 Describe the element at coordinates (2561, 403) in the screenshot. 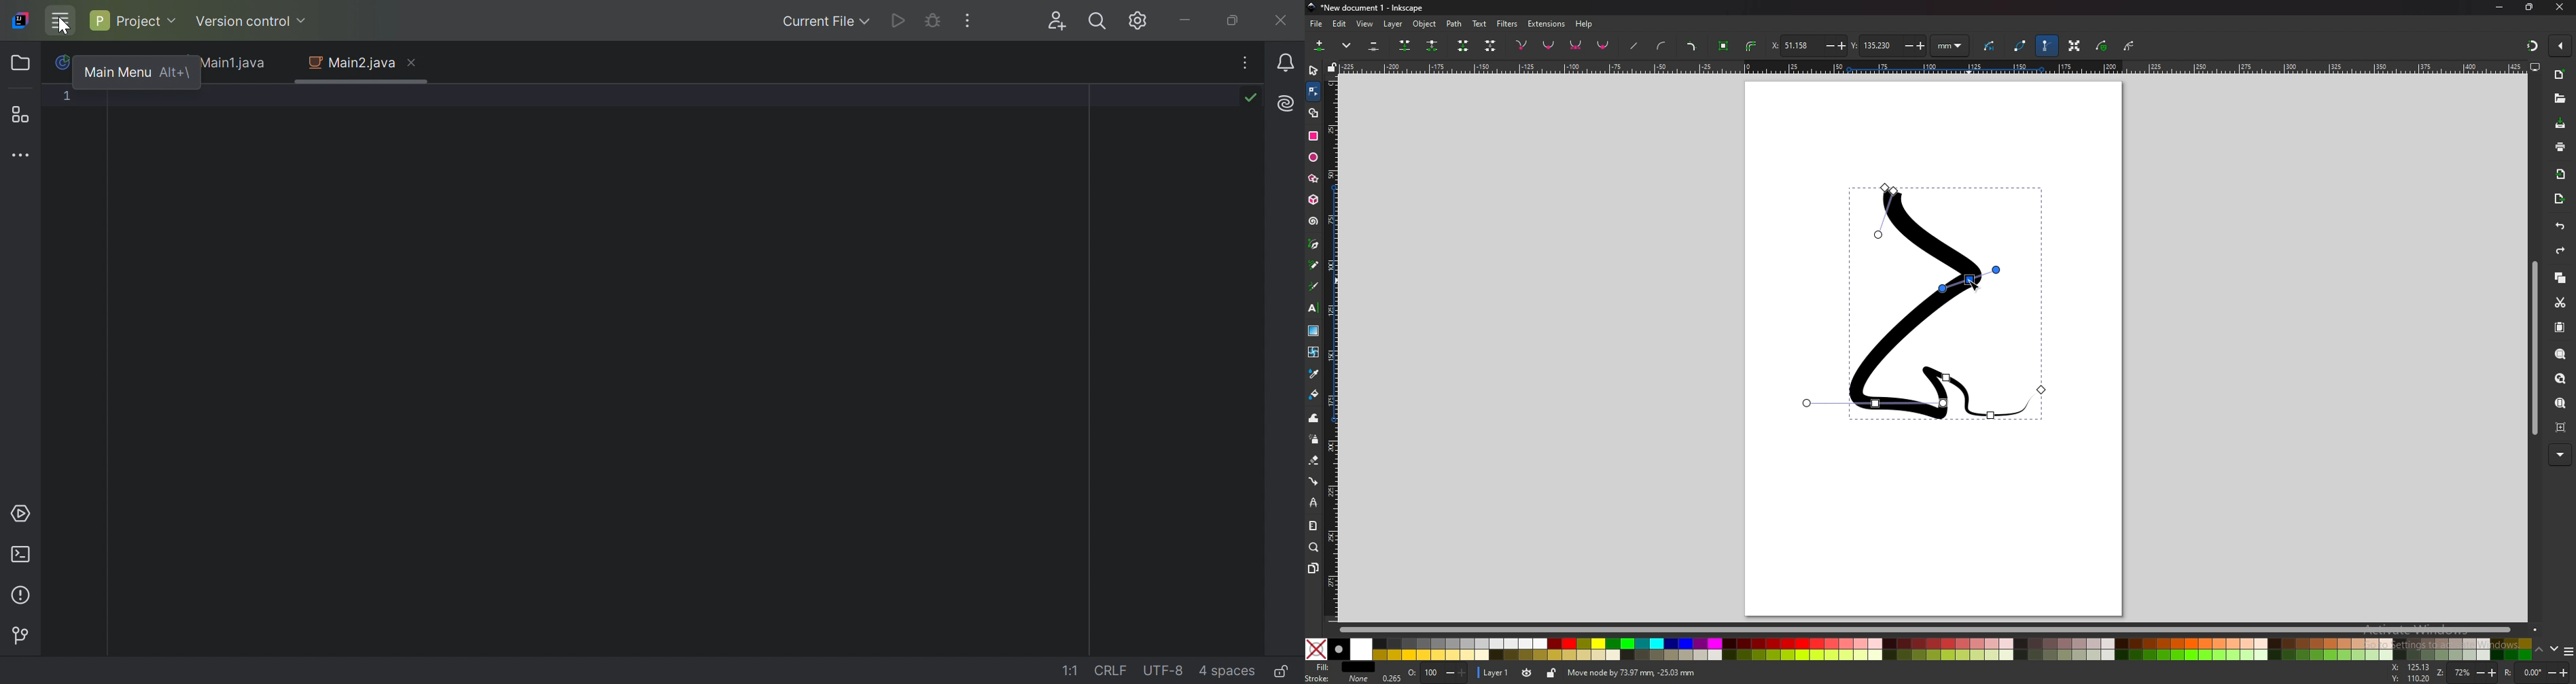

I see `zoom page` at that location.